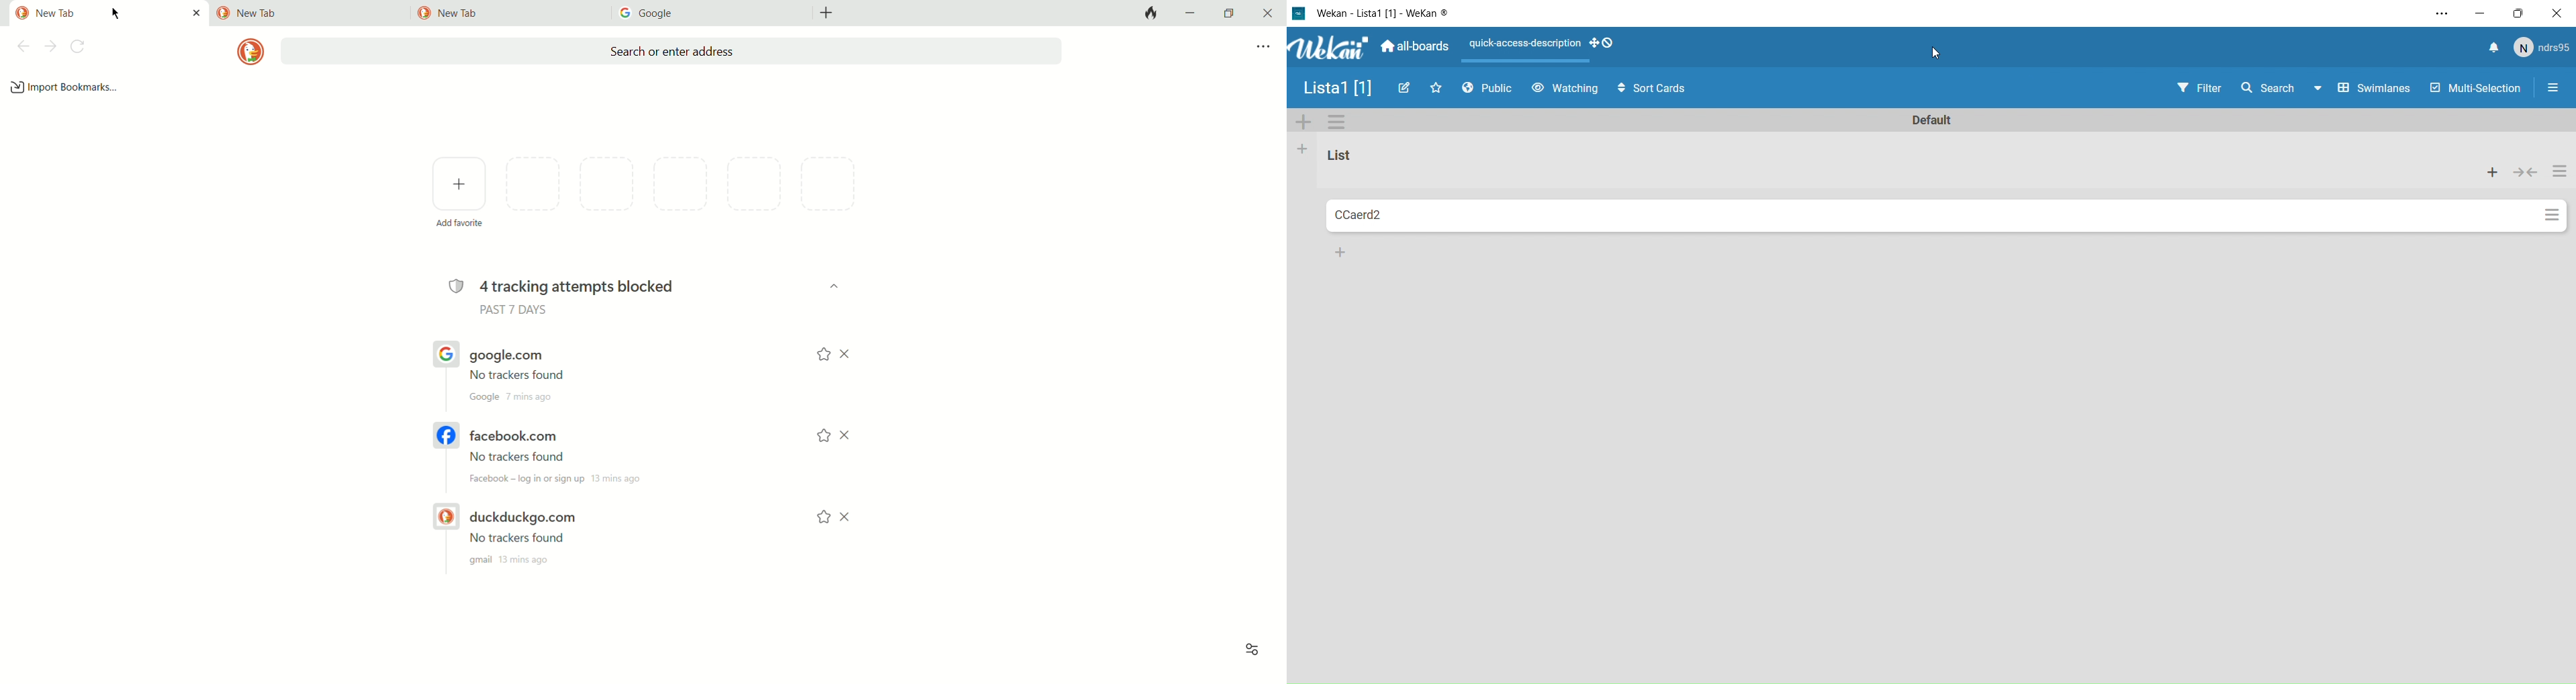  Describe the element at coordinates (2493, 46) in the screenshot. I see `Notifications` at that location.